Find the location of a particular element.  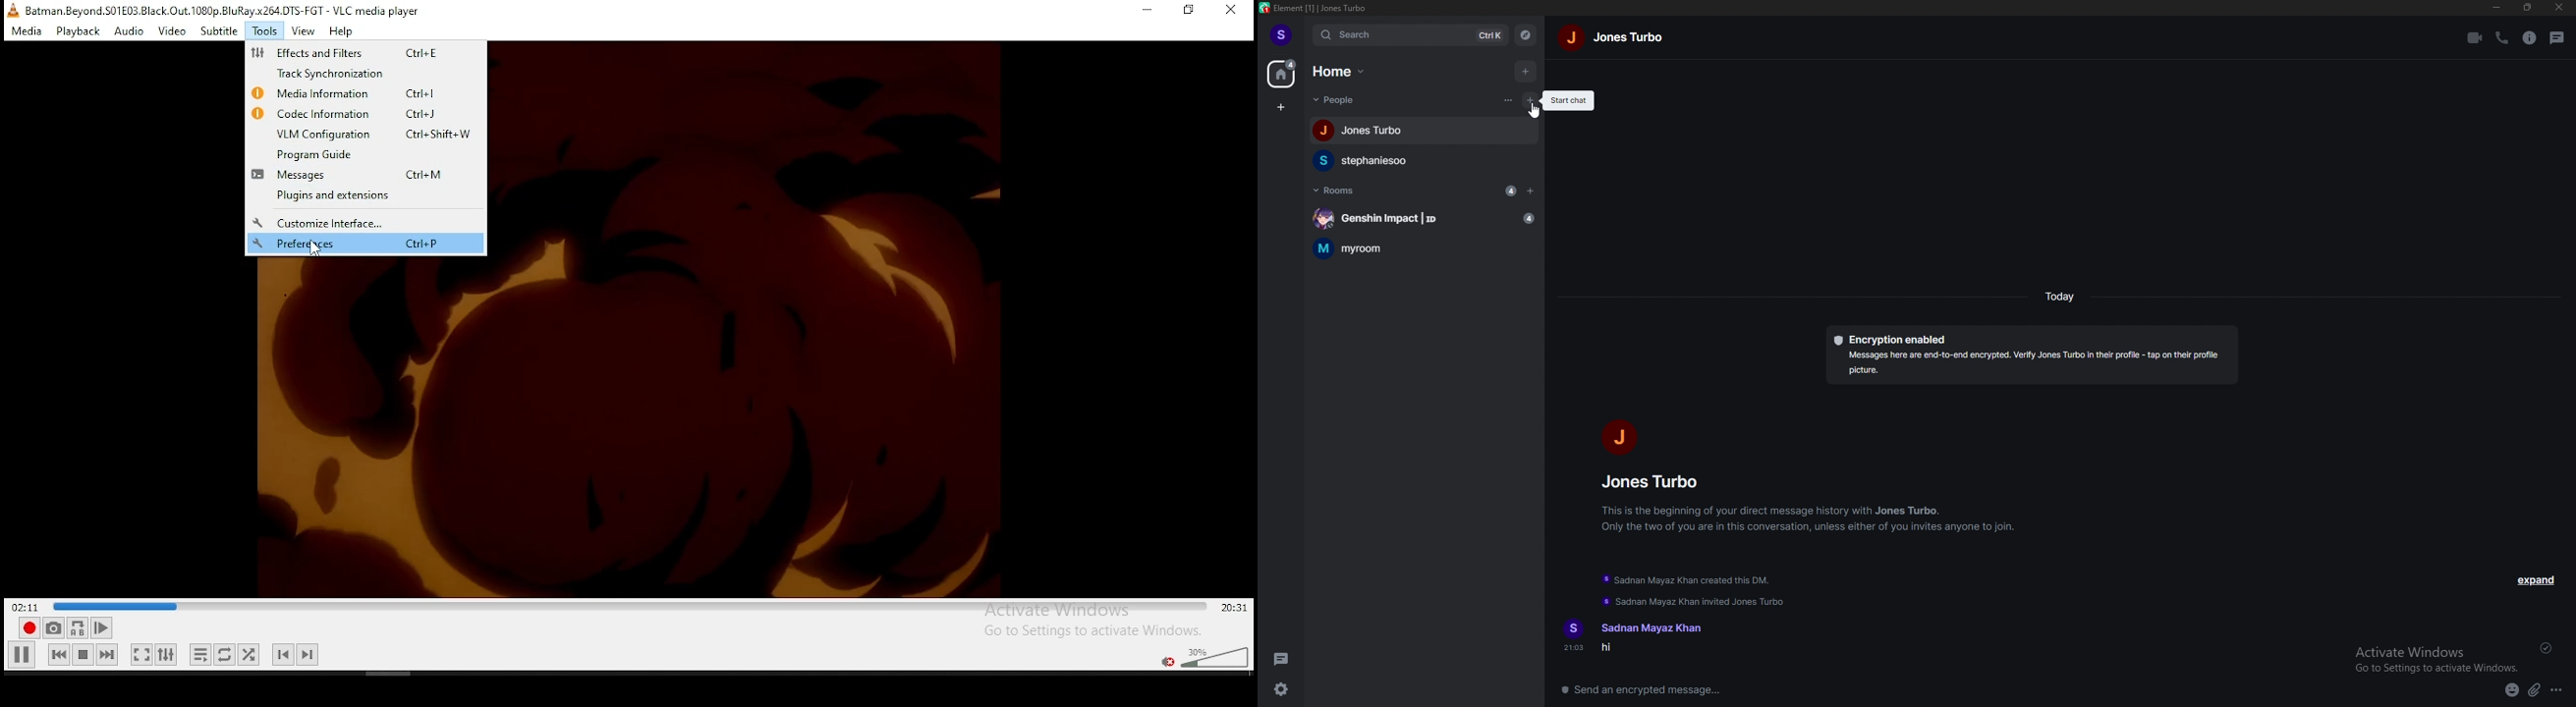

4 is located at coordinates (1510, 191).